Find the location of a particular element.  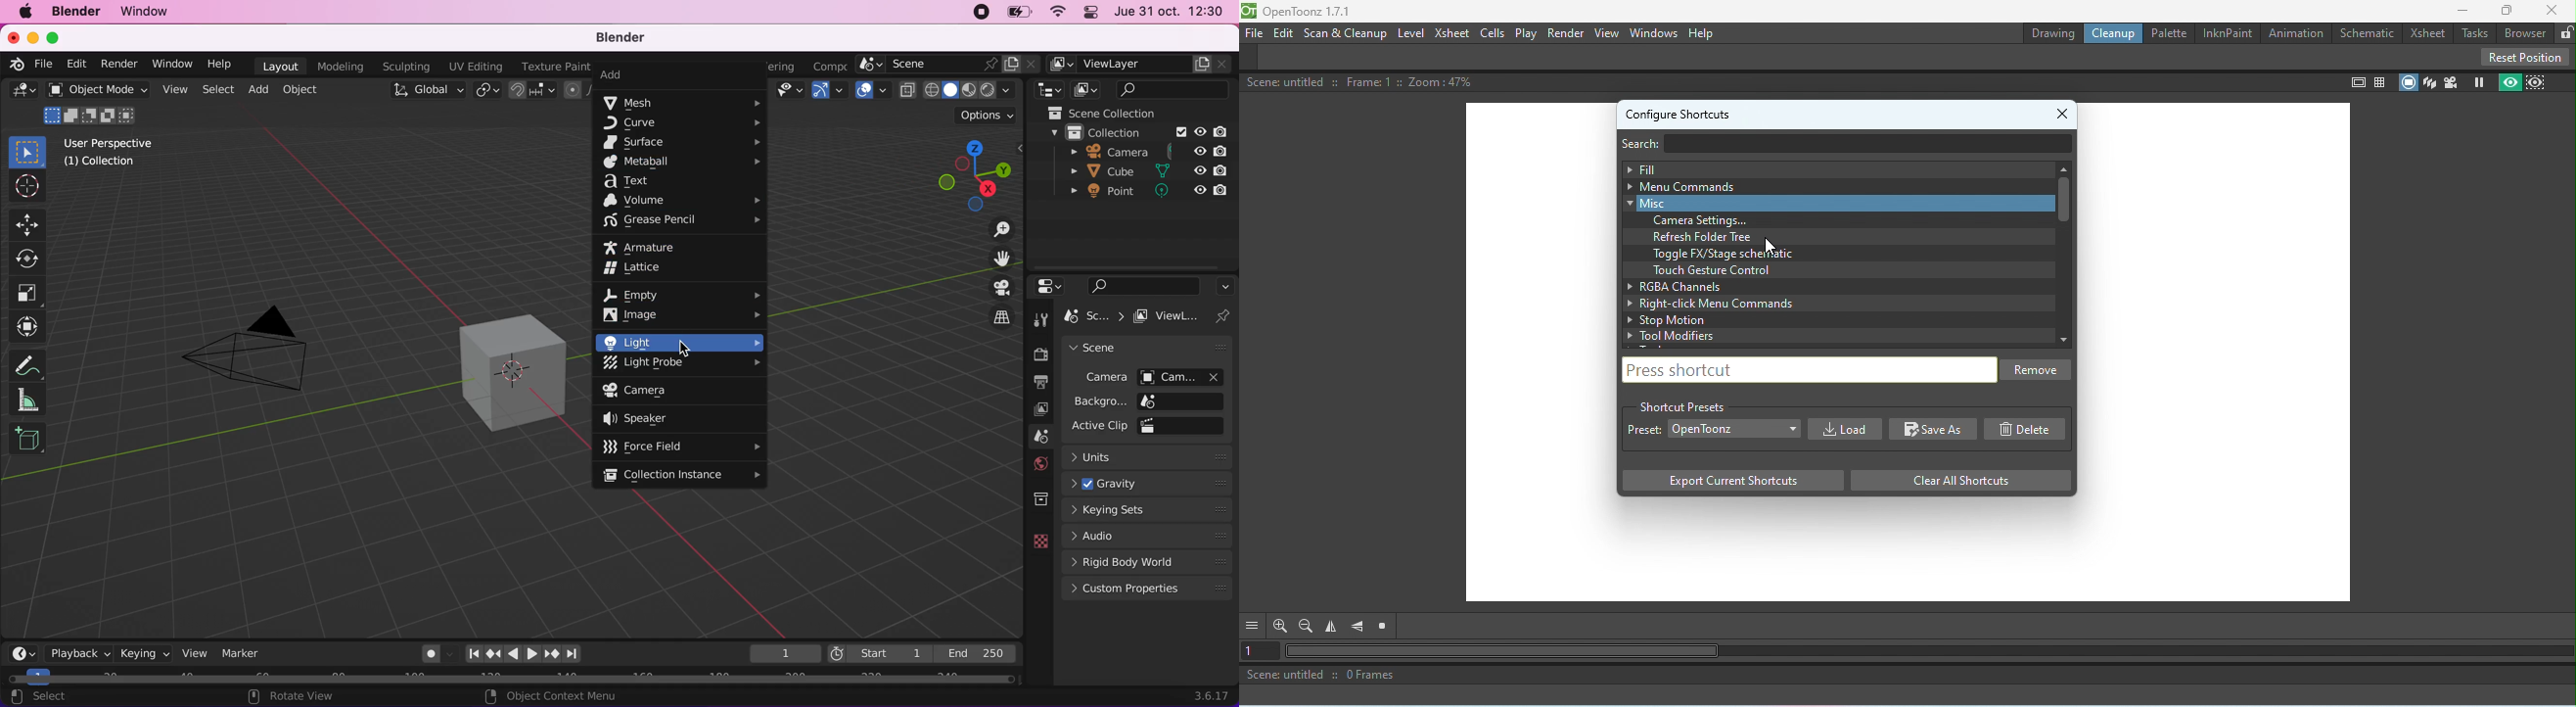

Miscellaneous is located at coordinates (1829, 203).